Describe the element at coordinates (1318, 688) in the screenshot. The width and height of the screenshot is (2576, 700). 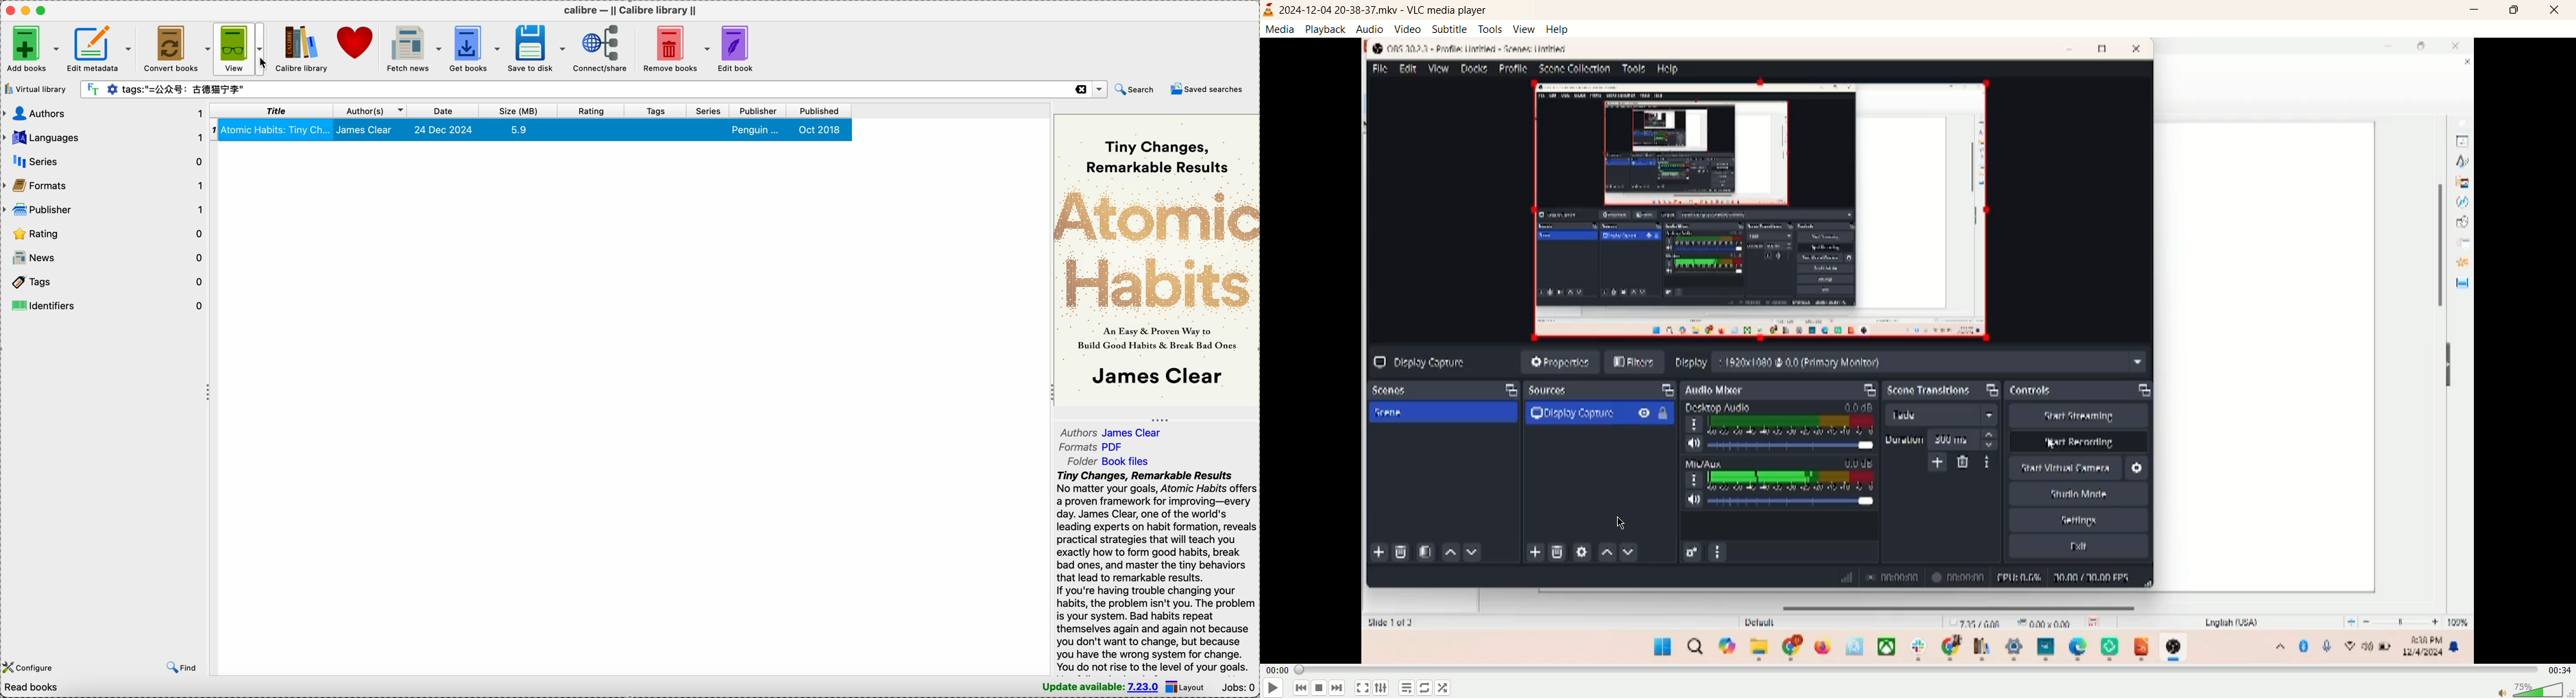
I see `stop` at that location.